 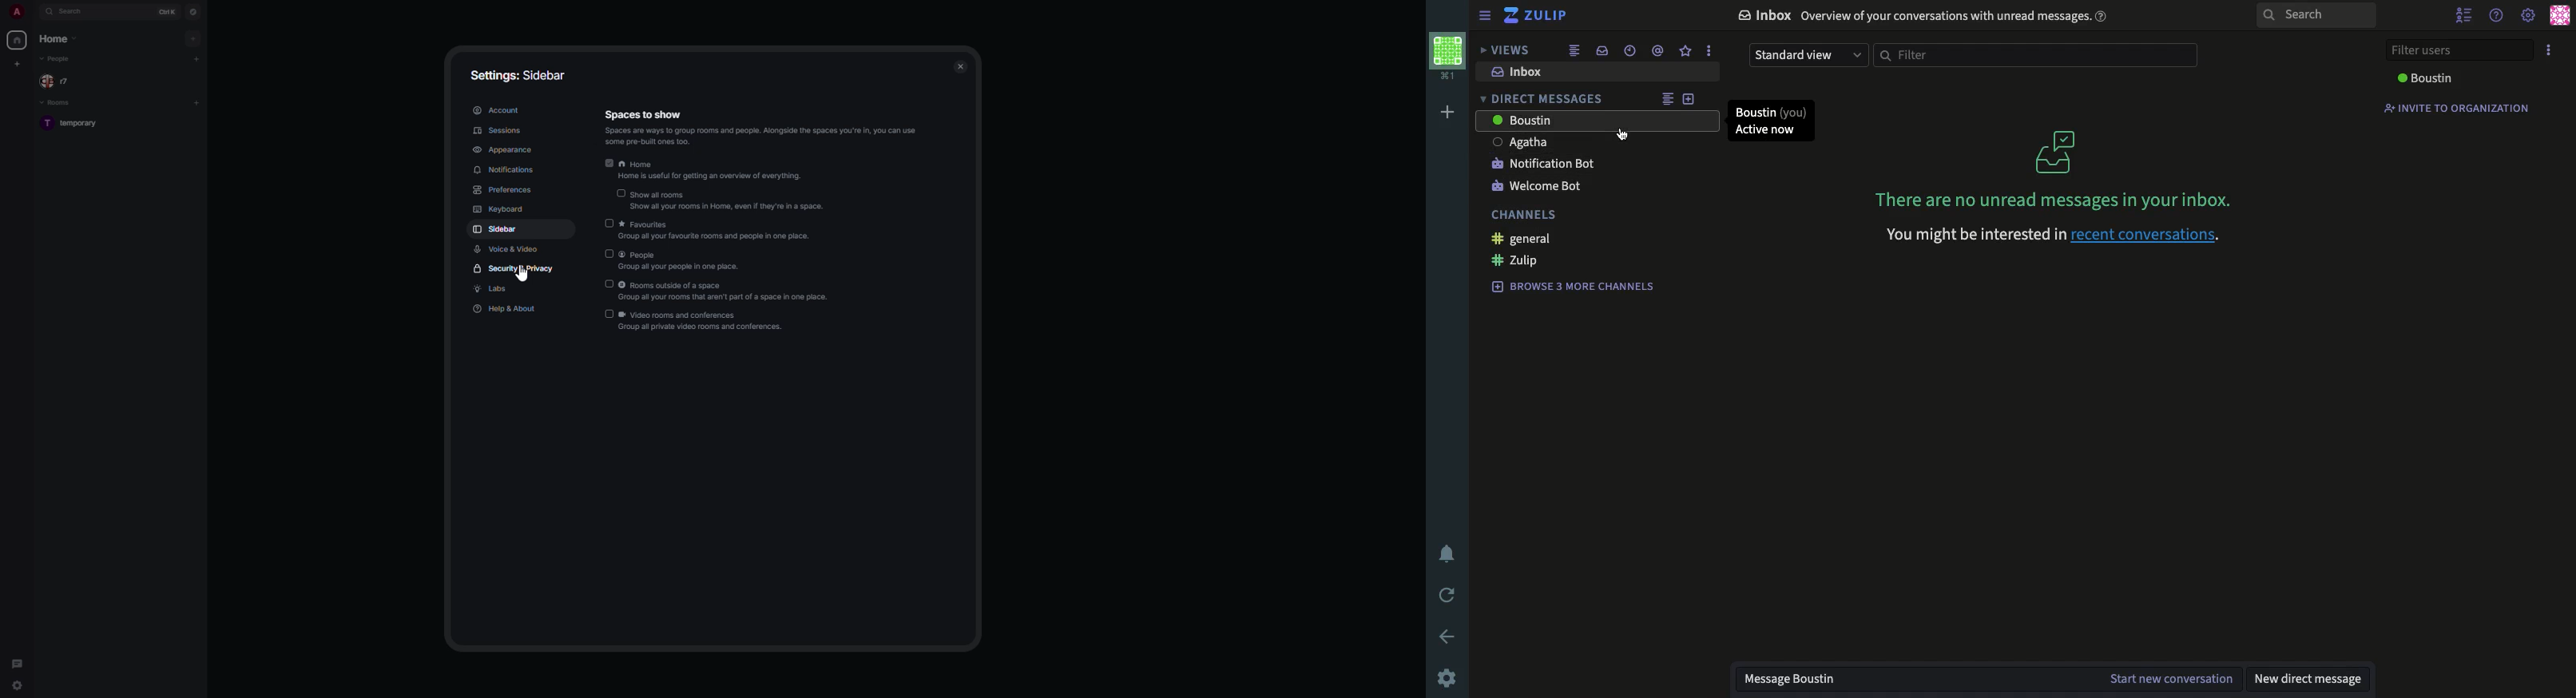 What do you see at coordinates (1772, 112) in the screenshot?
I see `Boustin(You)` at bounding box center [1772, 112].